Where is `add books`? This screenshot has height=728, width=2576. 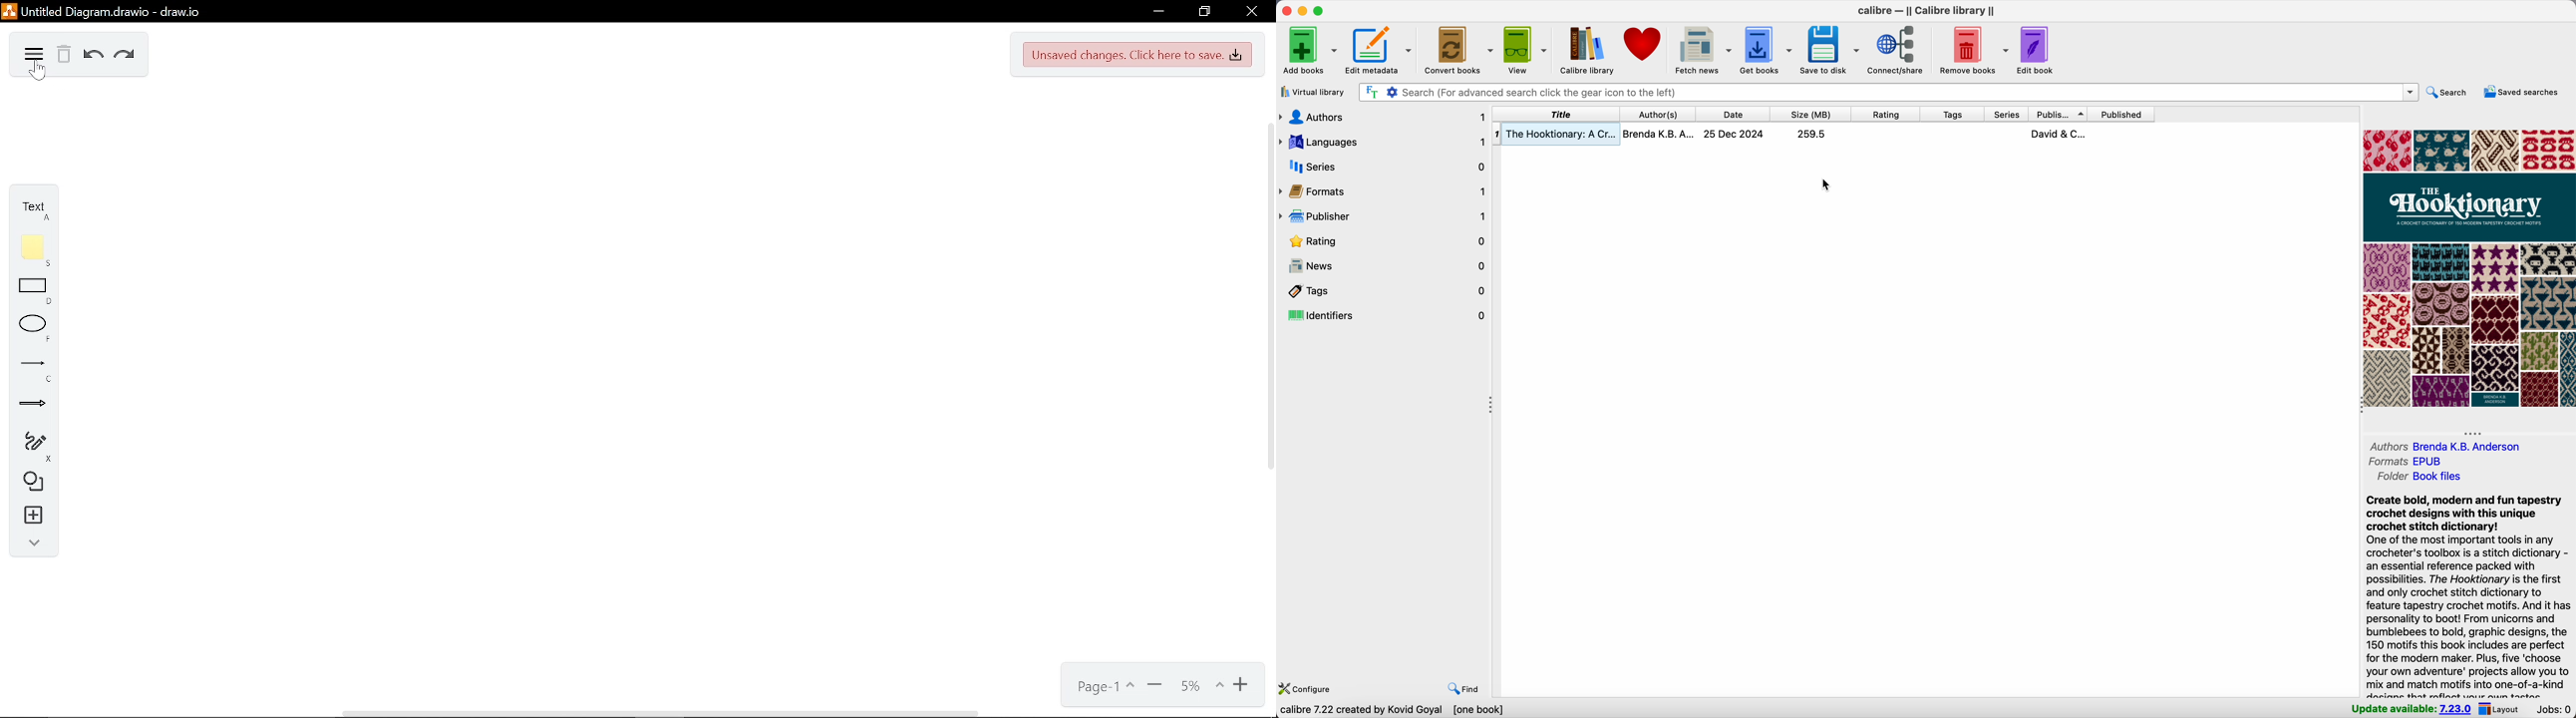
add books is located at coordinates (1309, 50).